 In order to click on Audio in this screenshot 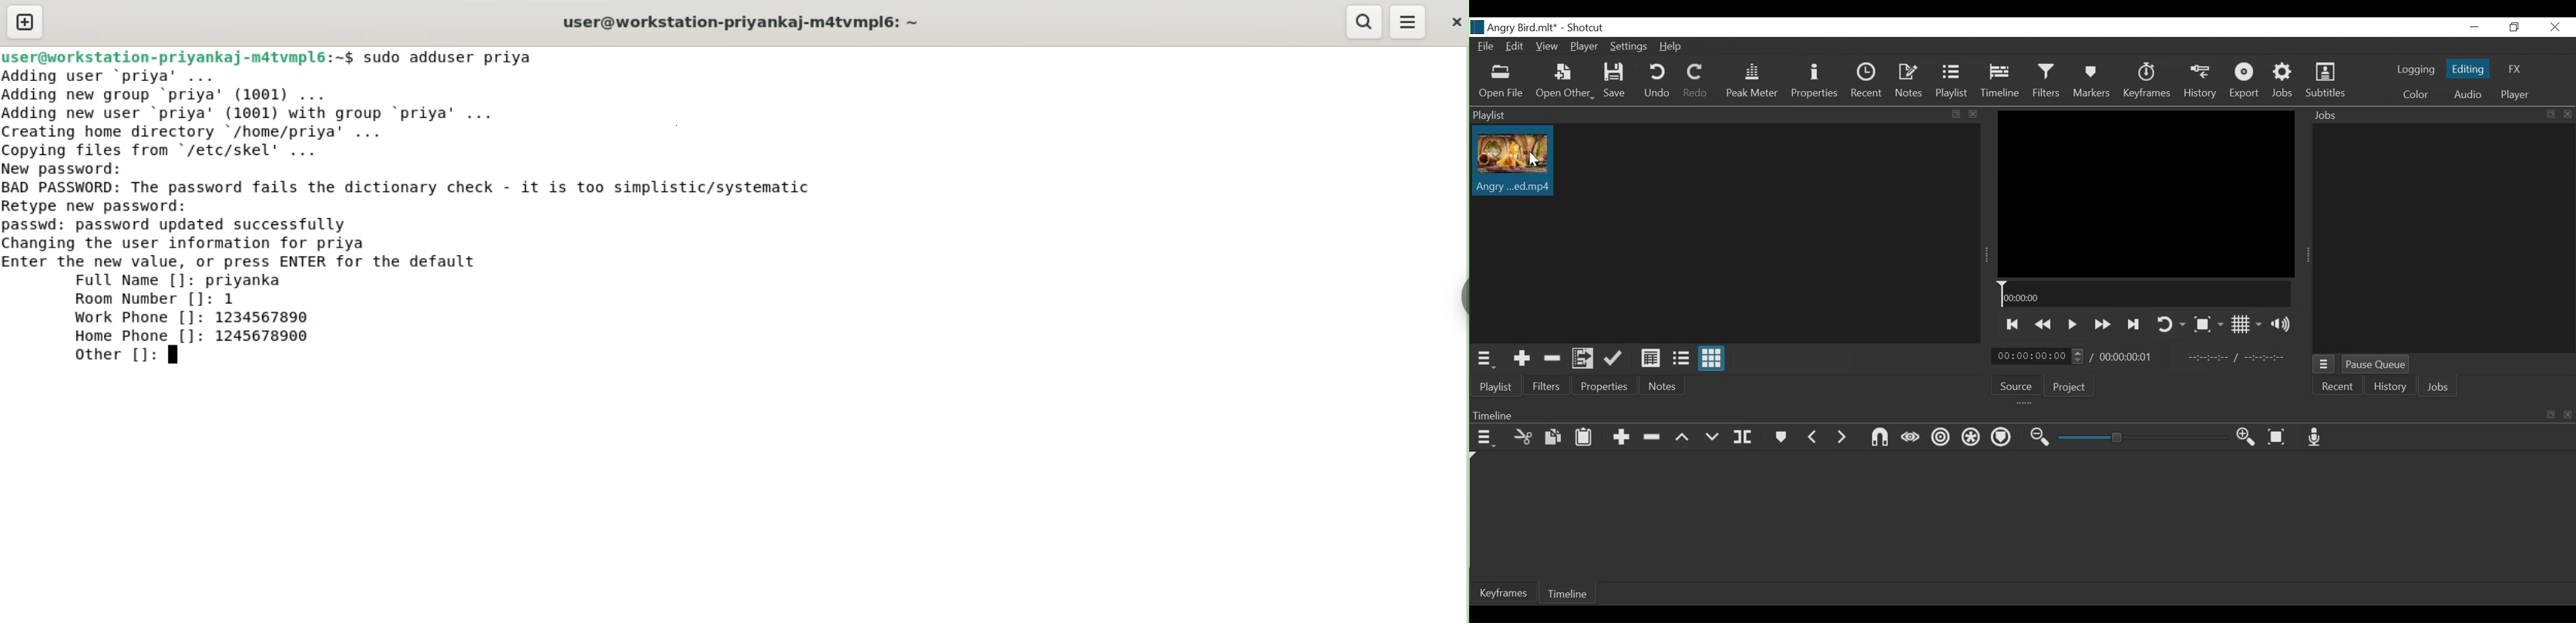, I will do `click(2467, 95)`.